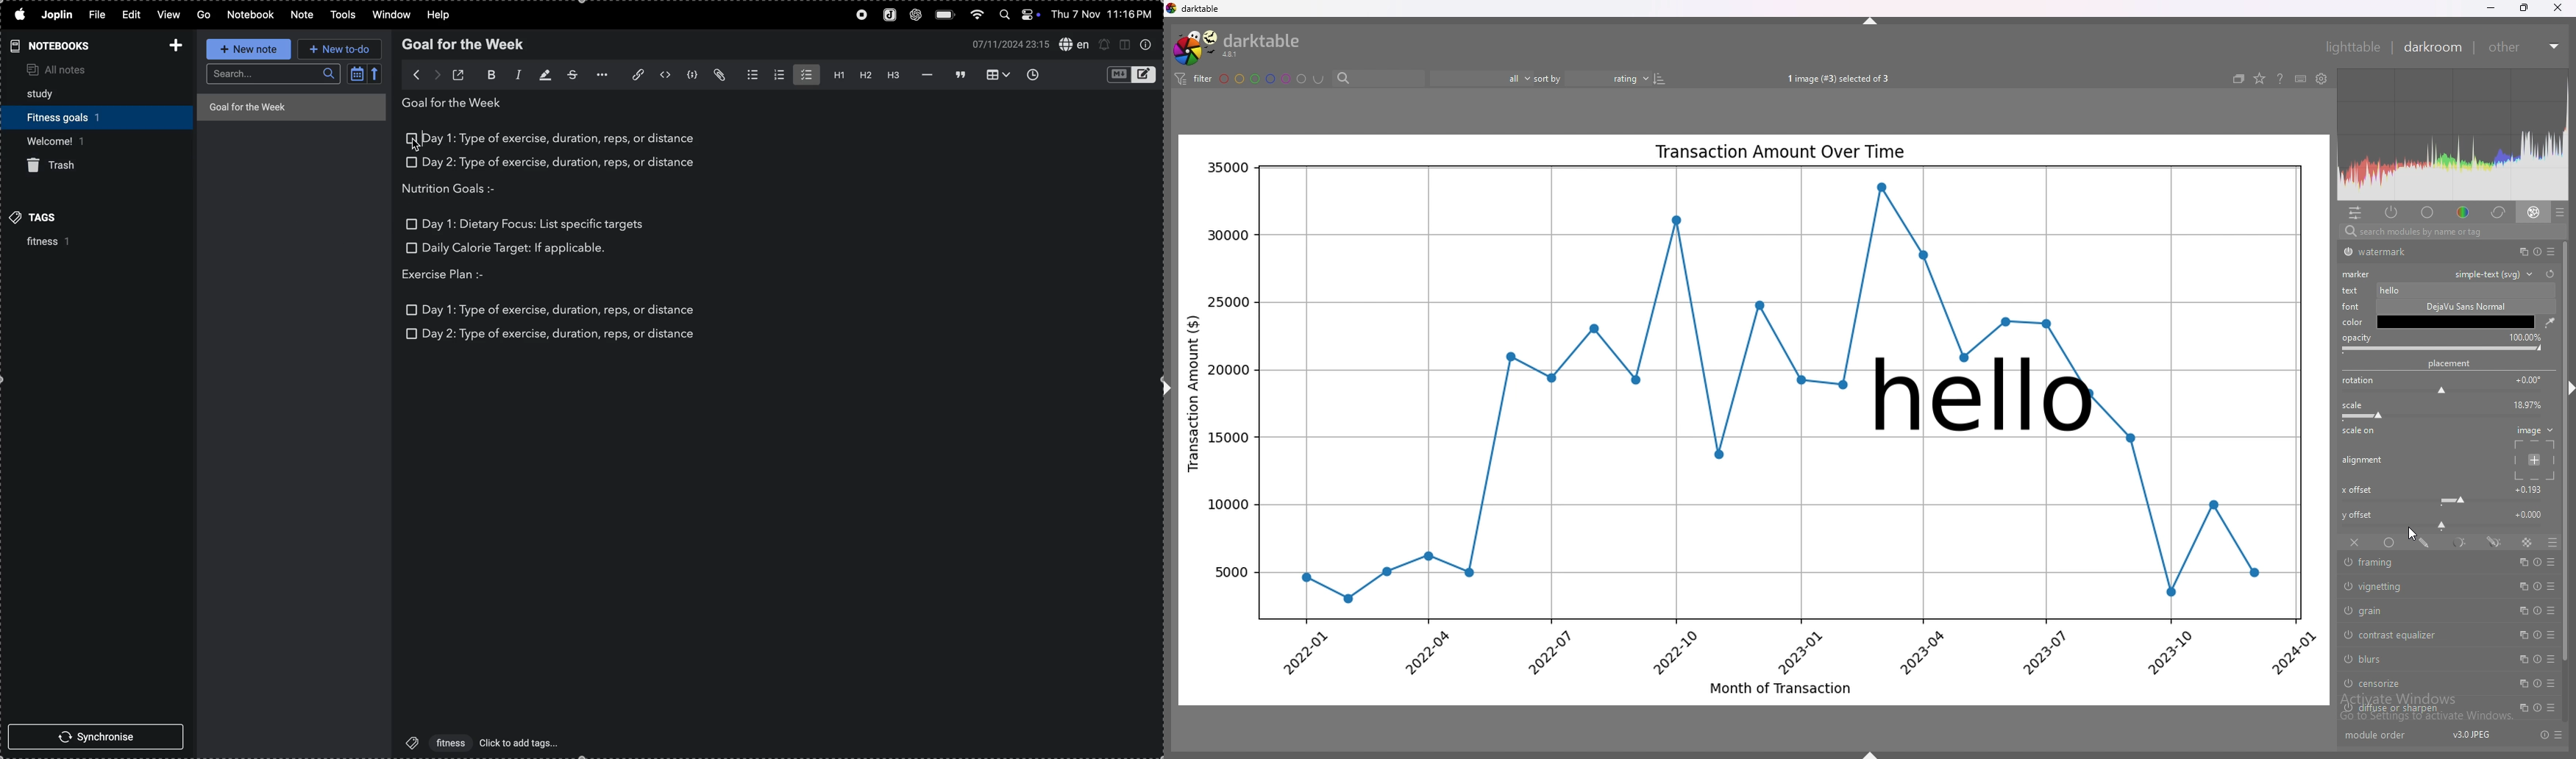  Describe the element at coordinates (2555, 9) in the screenshot. I see `close` at that location.